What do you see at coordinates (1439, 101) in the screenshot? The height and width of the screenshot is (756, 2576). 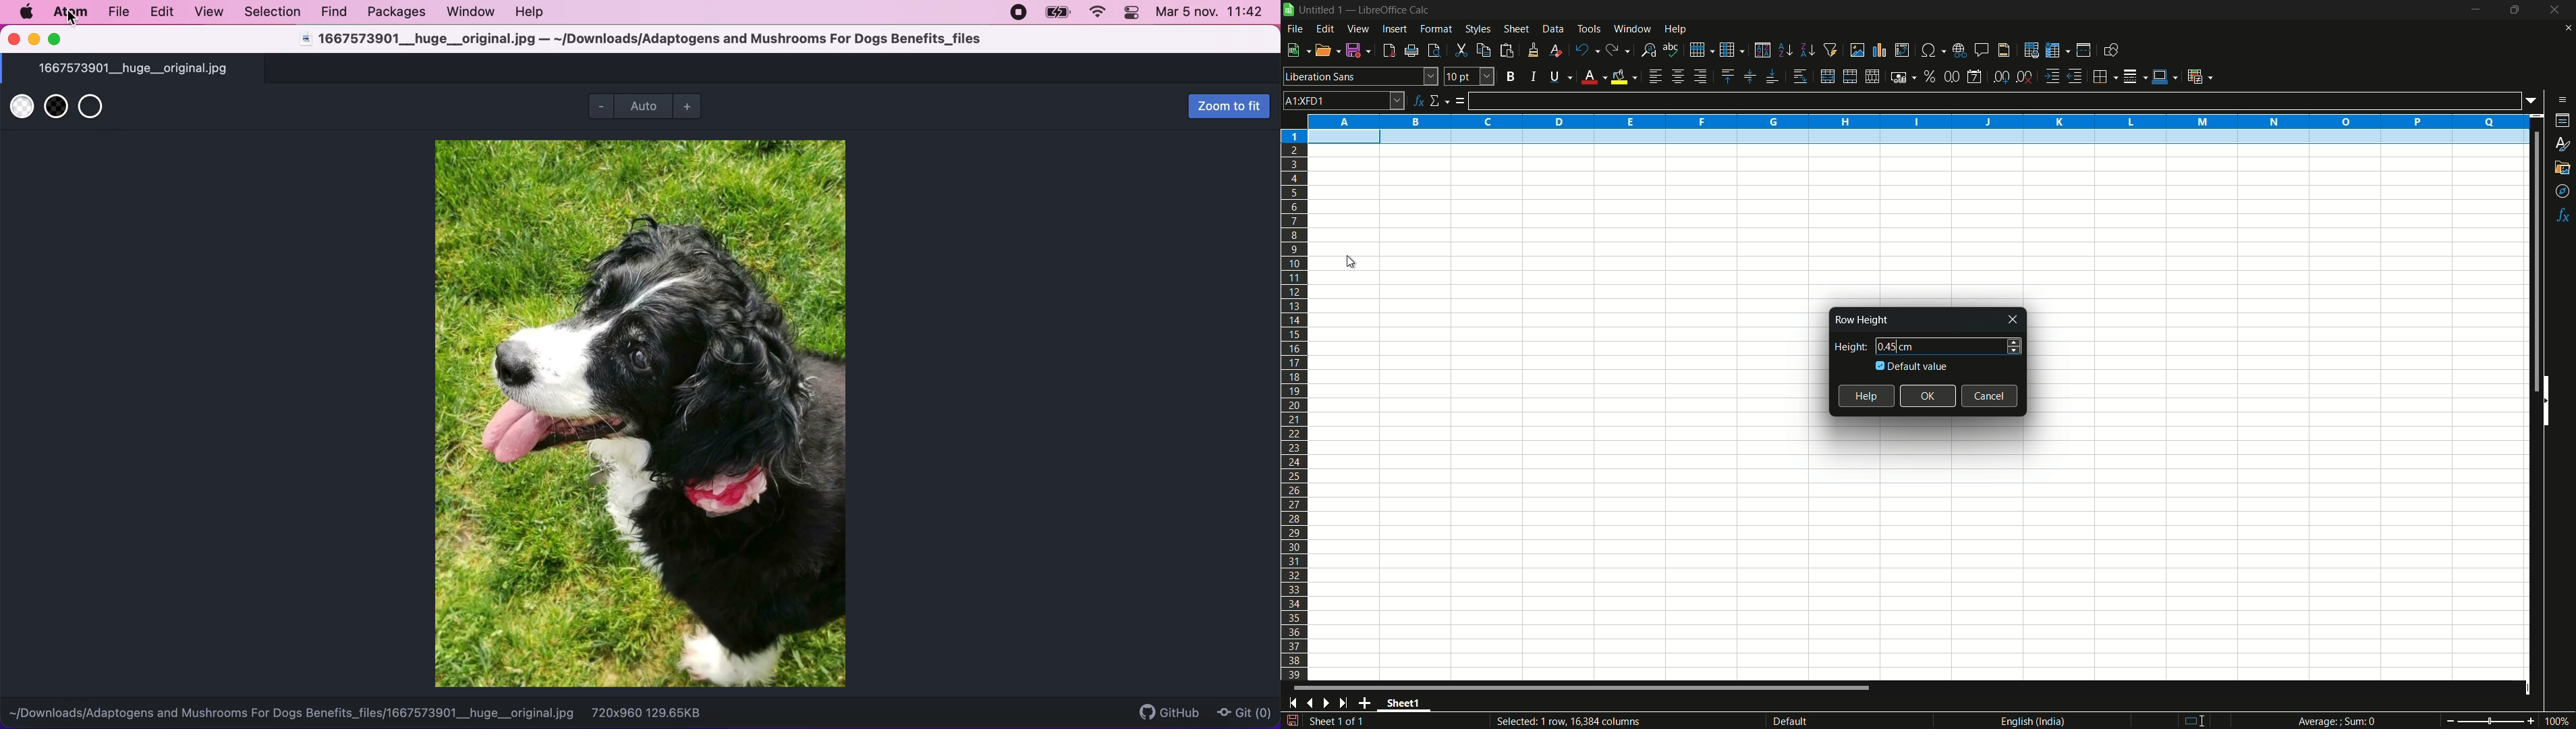 I see `select function` at bounding box center [1439, 101].